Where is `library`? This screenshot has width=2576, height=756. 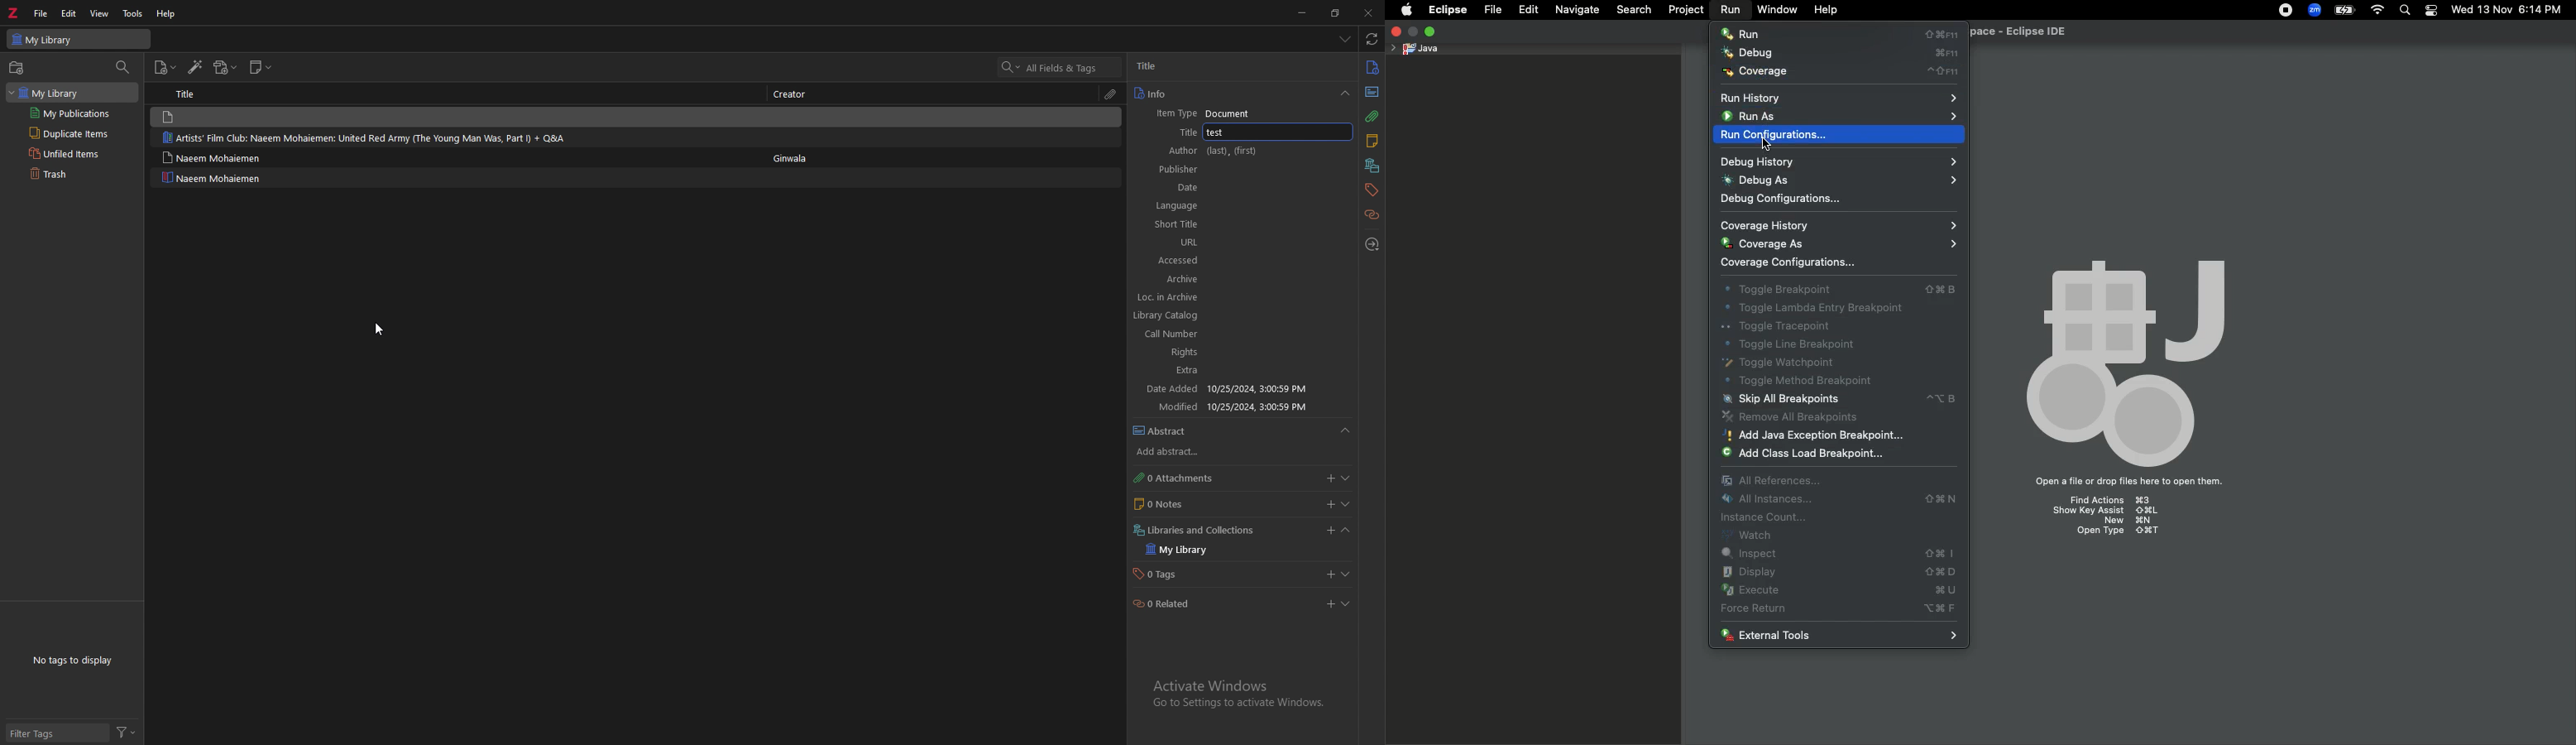
library is located at coordinates (53, 92).